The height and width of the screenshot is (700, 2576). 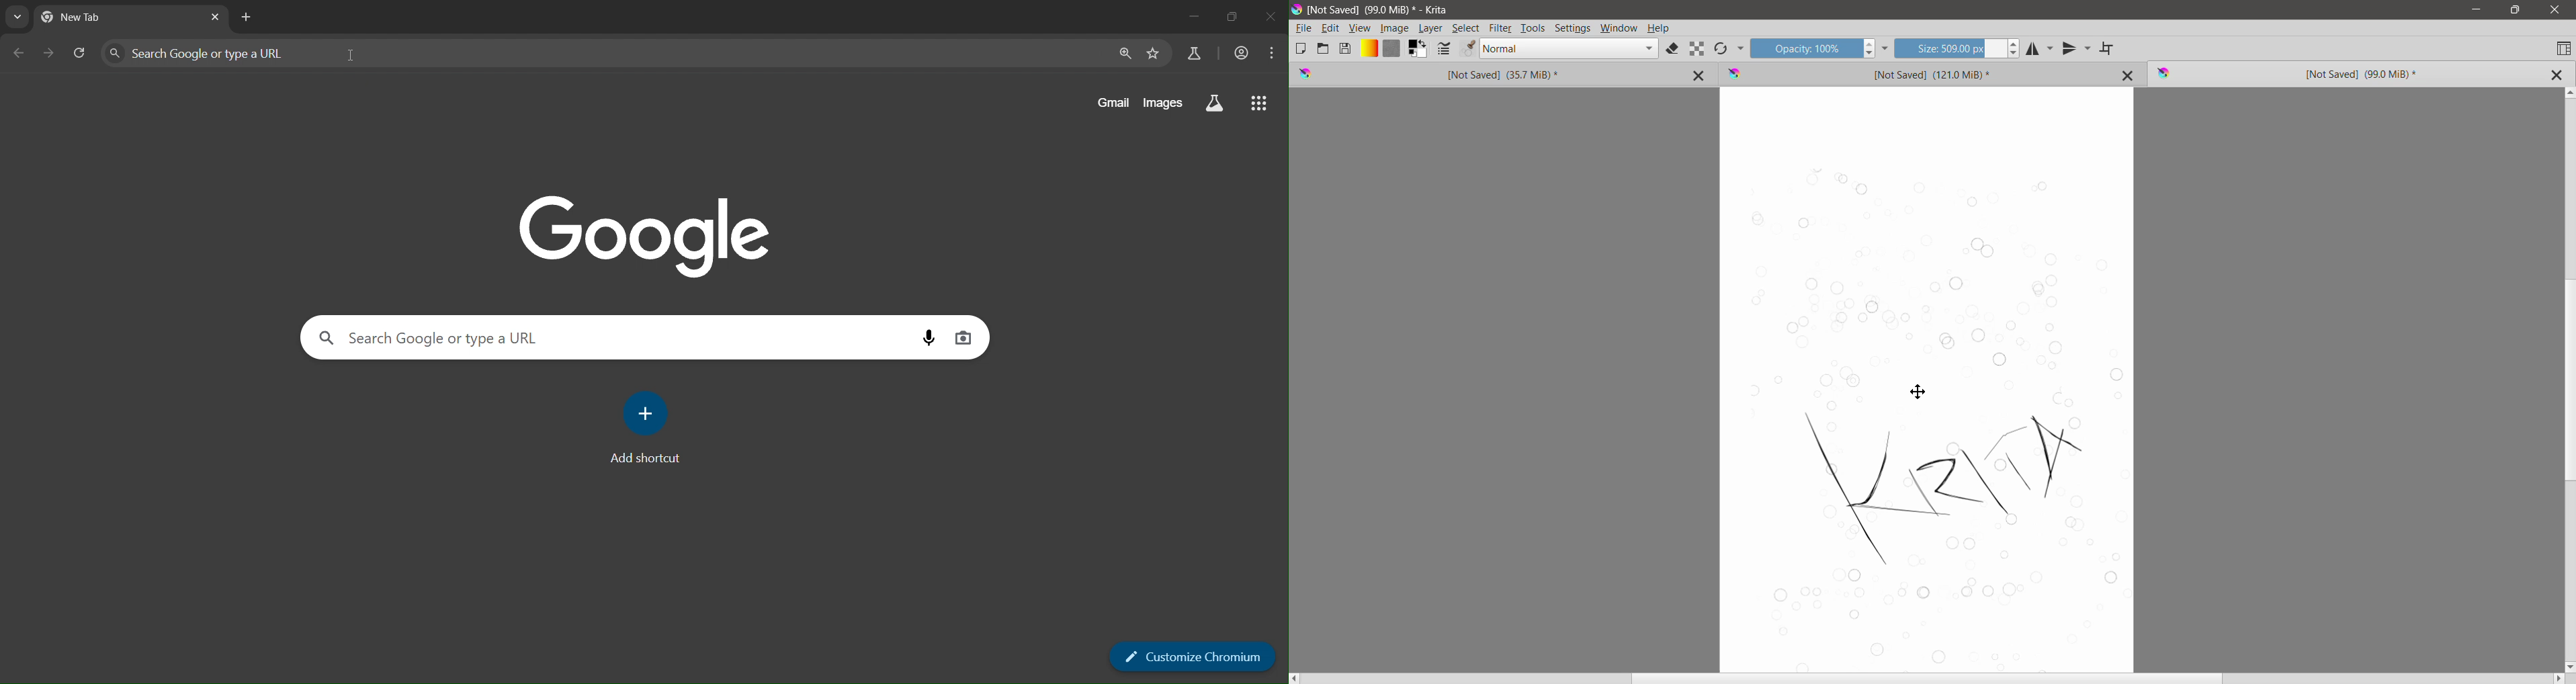 What do you see at coordinates (963, 337) in the screenshot?
I see `image search` at bounding box center [963, 337].